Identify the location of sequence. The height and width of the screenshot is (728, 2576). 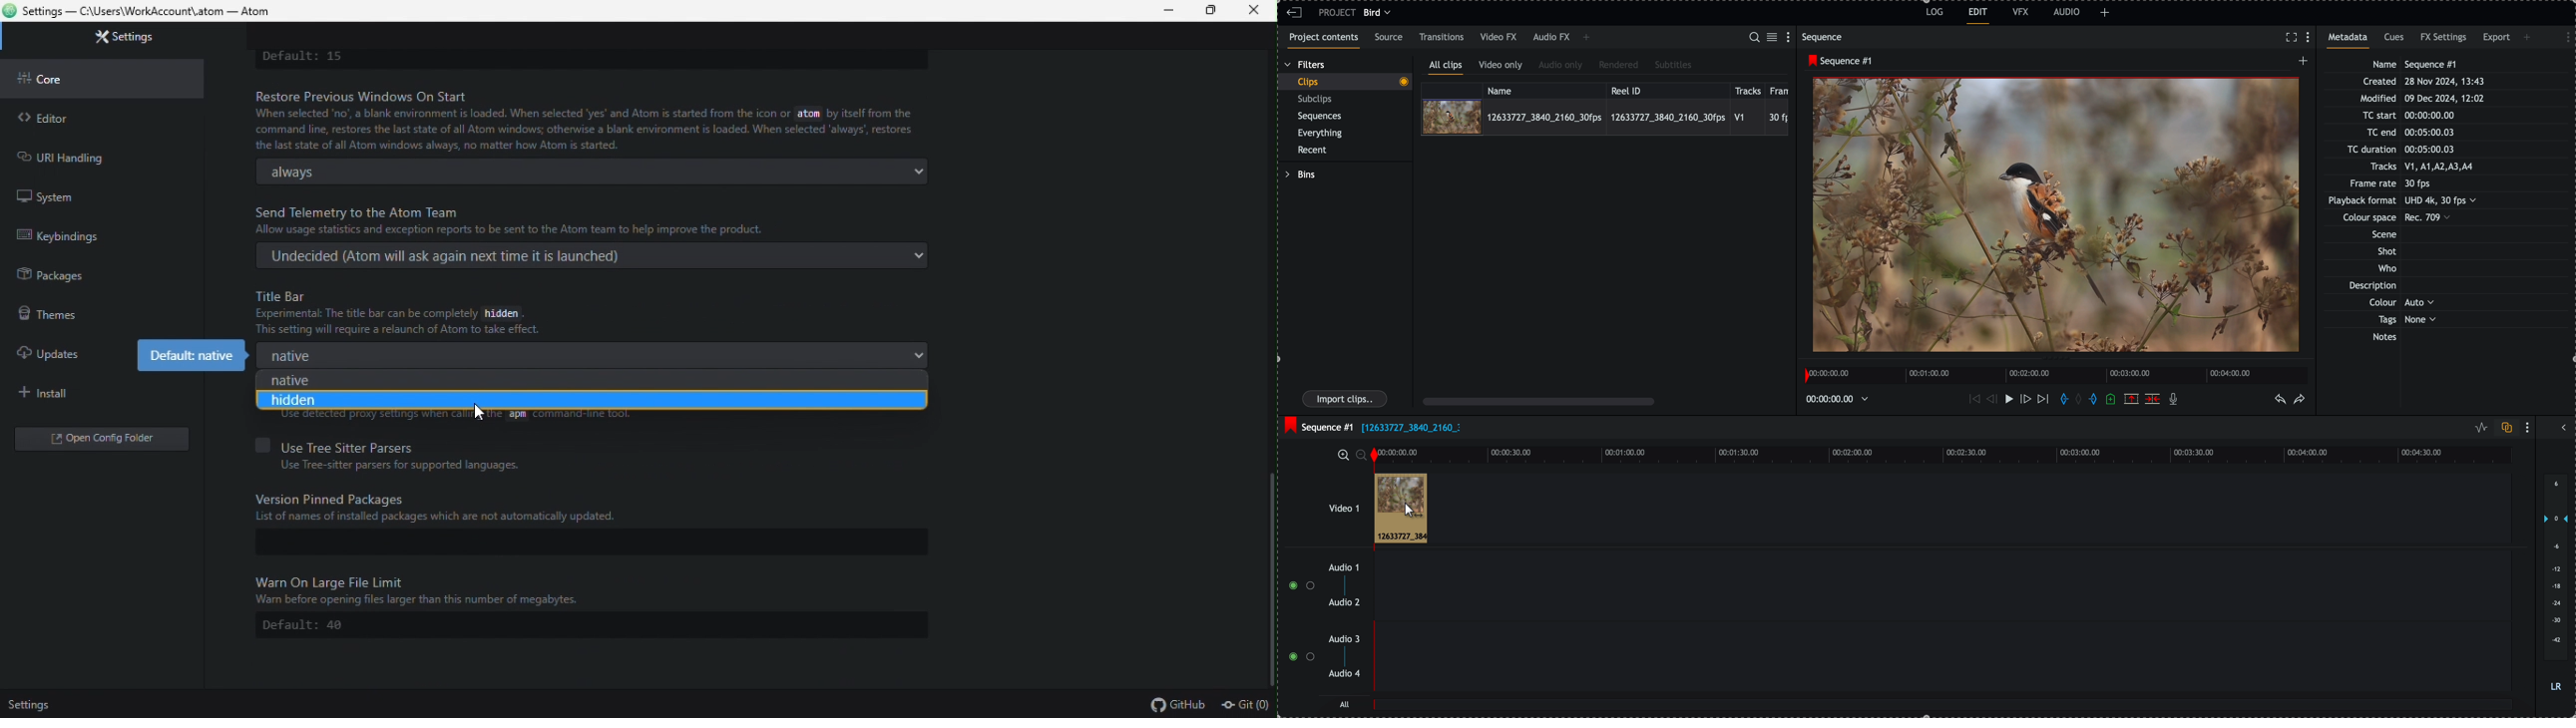
(1824, 37).